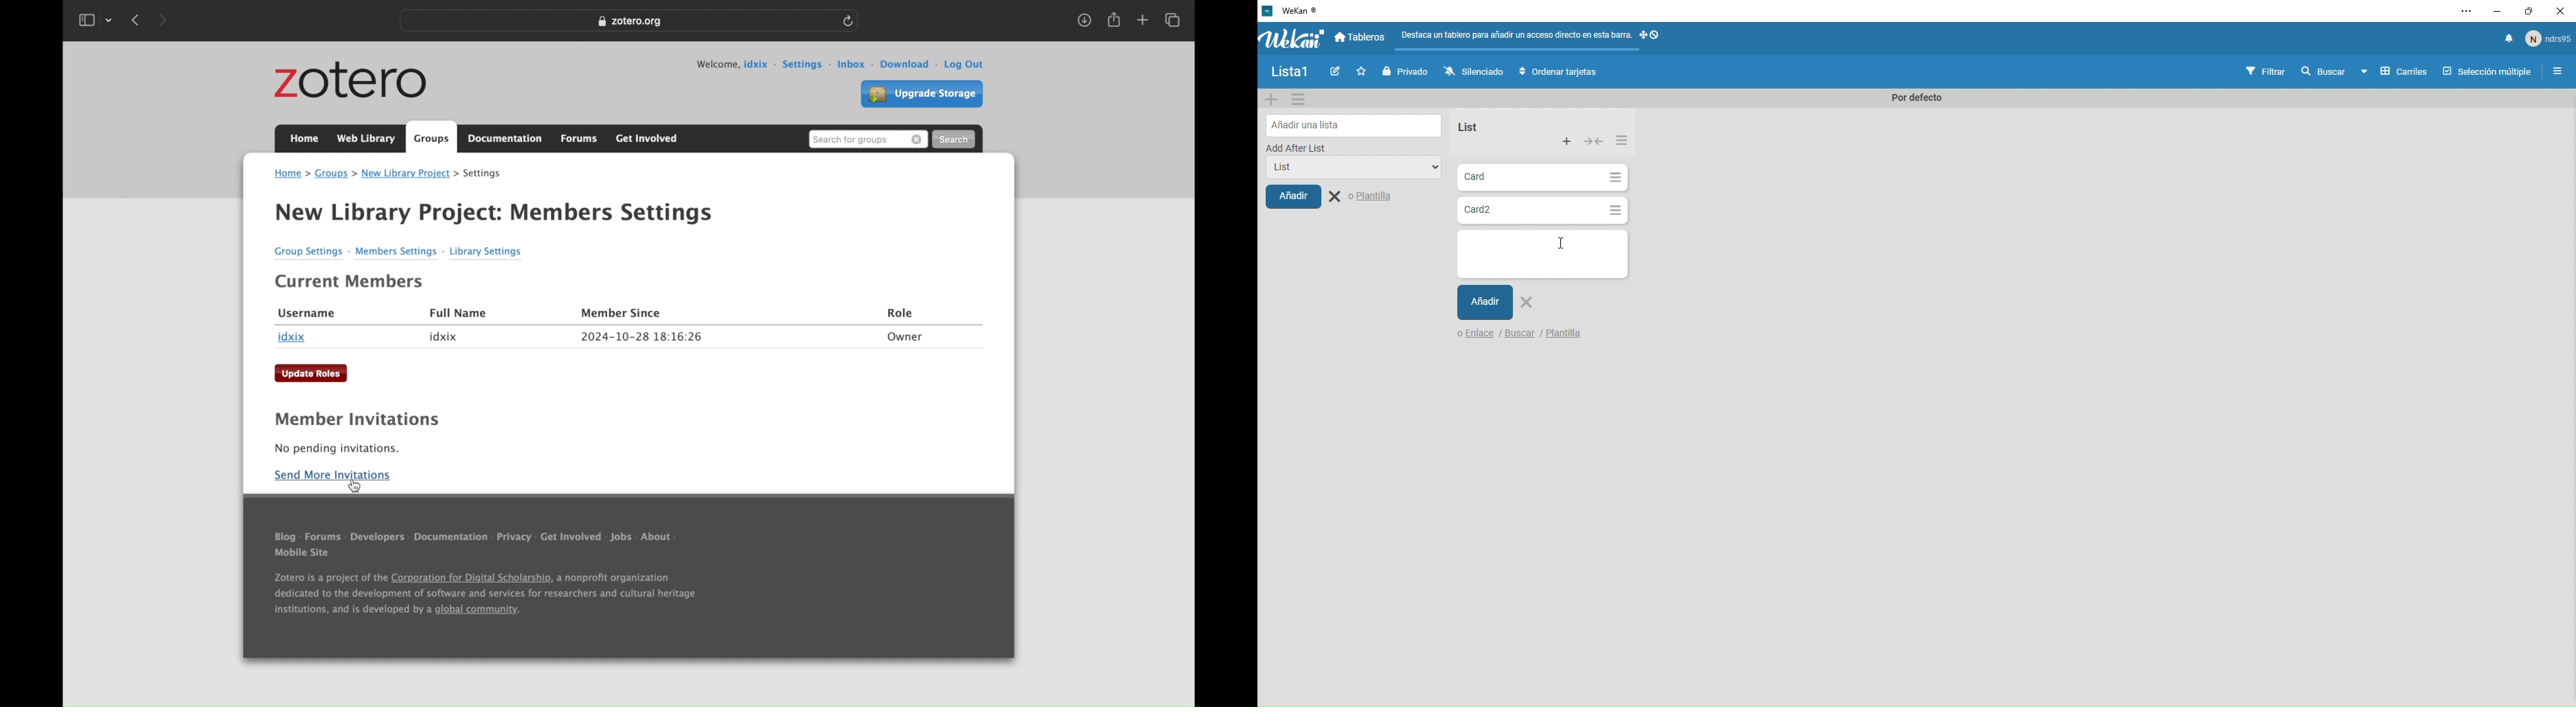 This screenshot has width=2576, height=728. Describe the element at coordinates (1560, 247) in the screenshot. I see `cursor` at that location.